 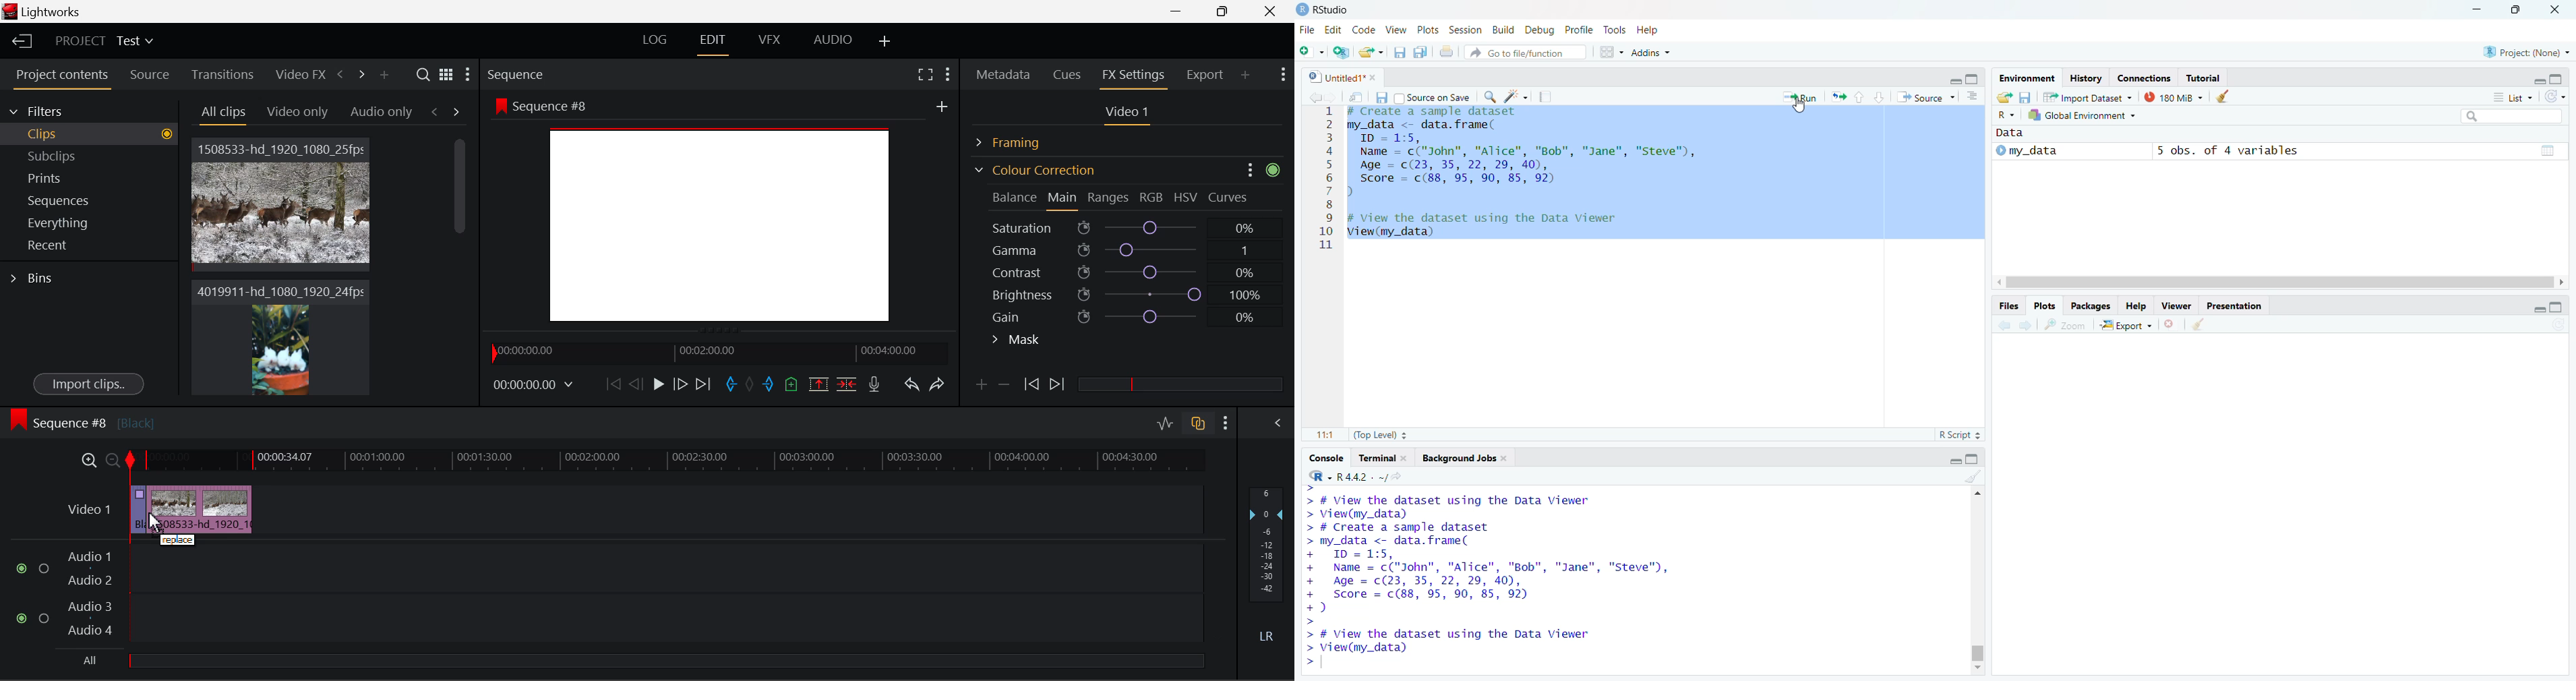 I want to click on Contrast, so click(x=1129, y=272).